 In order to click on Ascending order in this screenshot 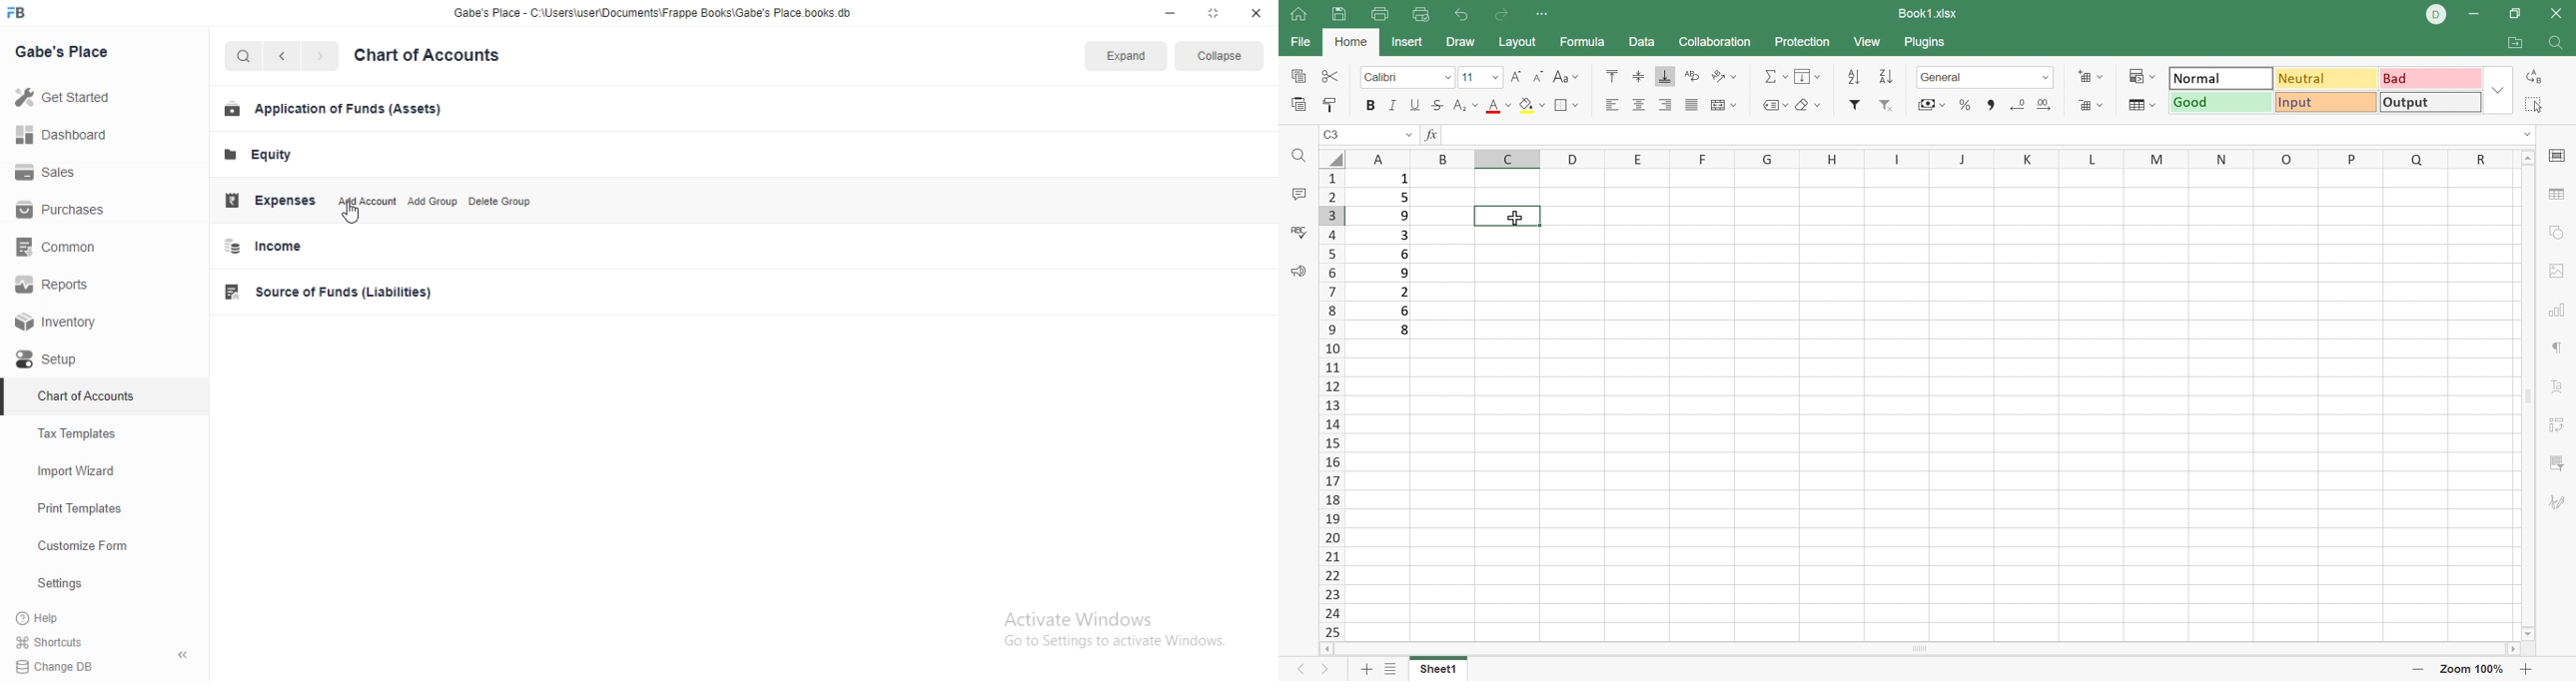, I will do `click(1854, 77)`.